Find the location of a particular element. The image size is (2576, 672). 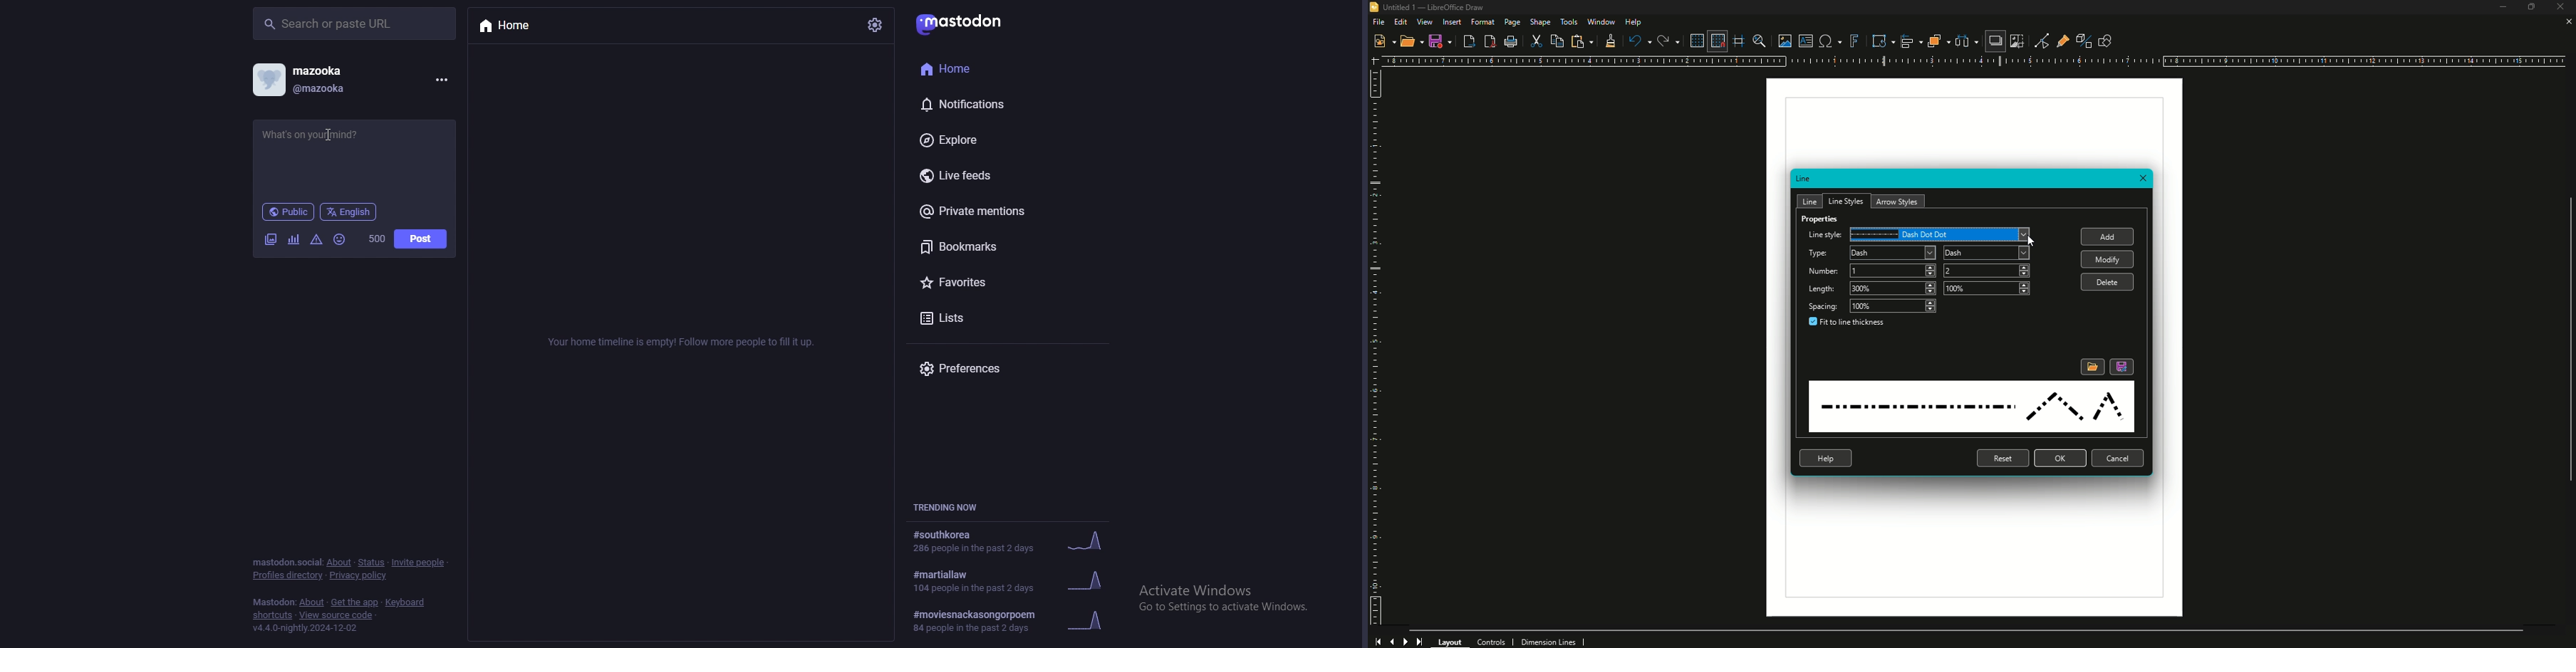

Save Line Style is located at coordinates (2122, 367).